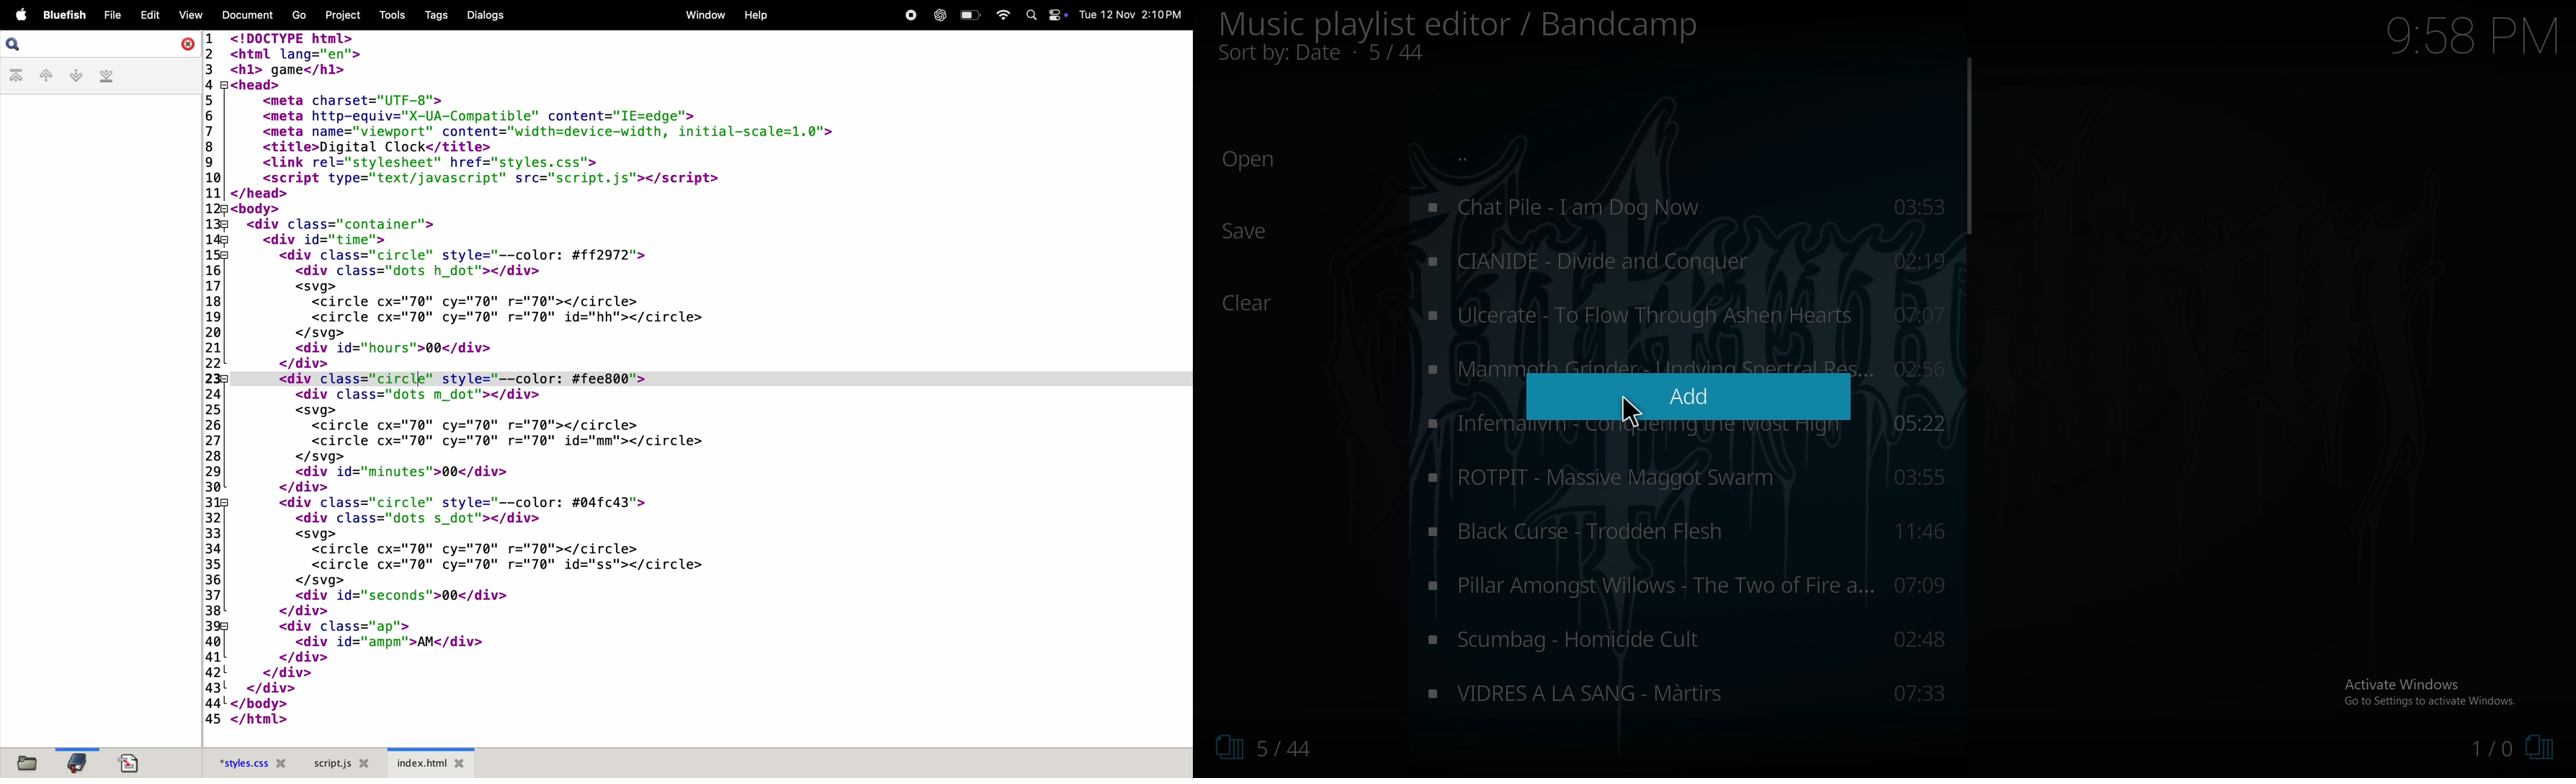  Describe the element at coordinates (1249, 160) in the screenshot. I see `Open` at that location.